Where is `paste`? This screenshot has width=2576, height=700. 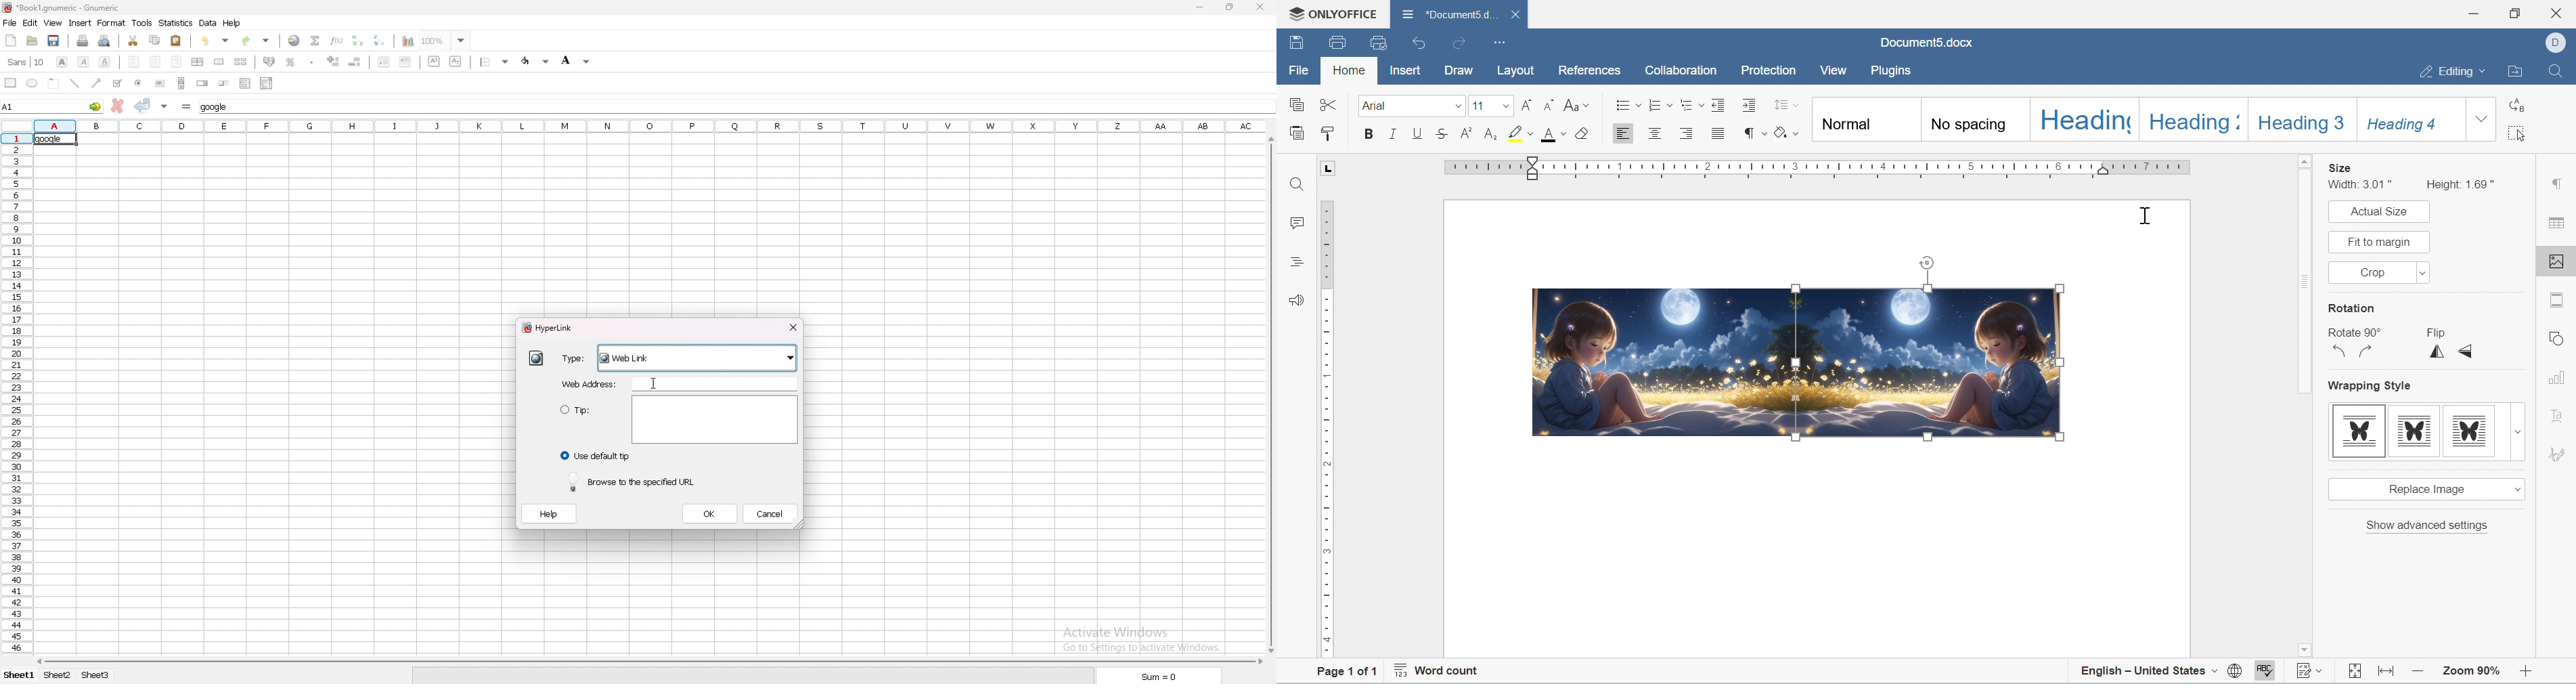 paste is located at coordinates (1297, 132).